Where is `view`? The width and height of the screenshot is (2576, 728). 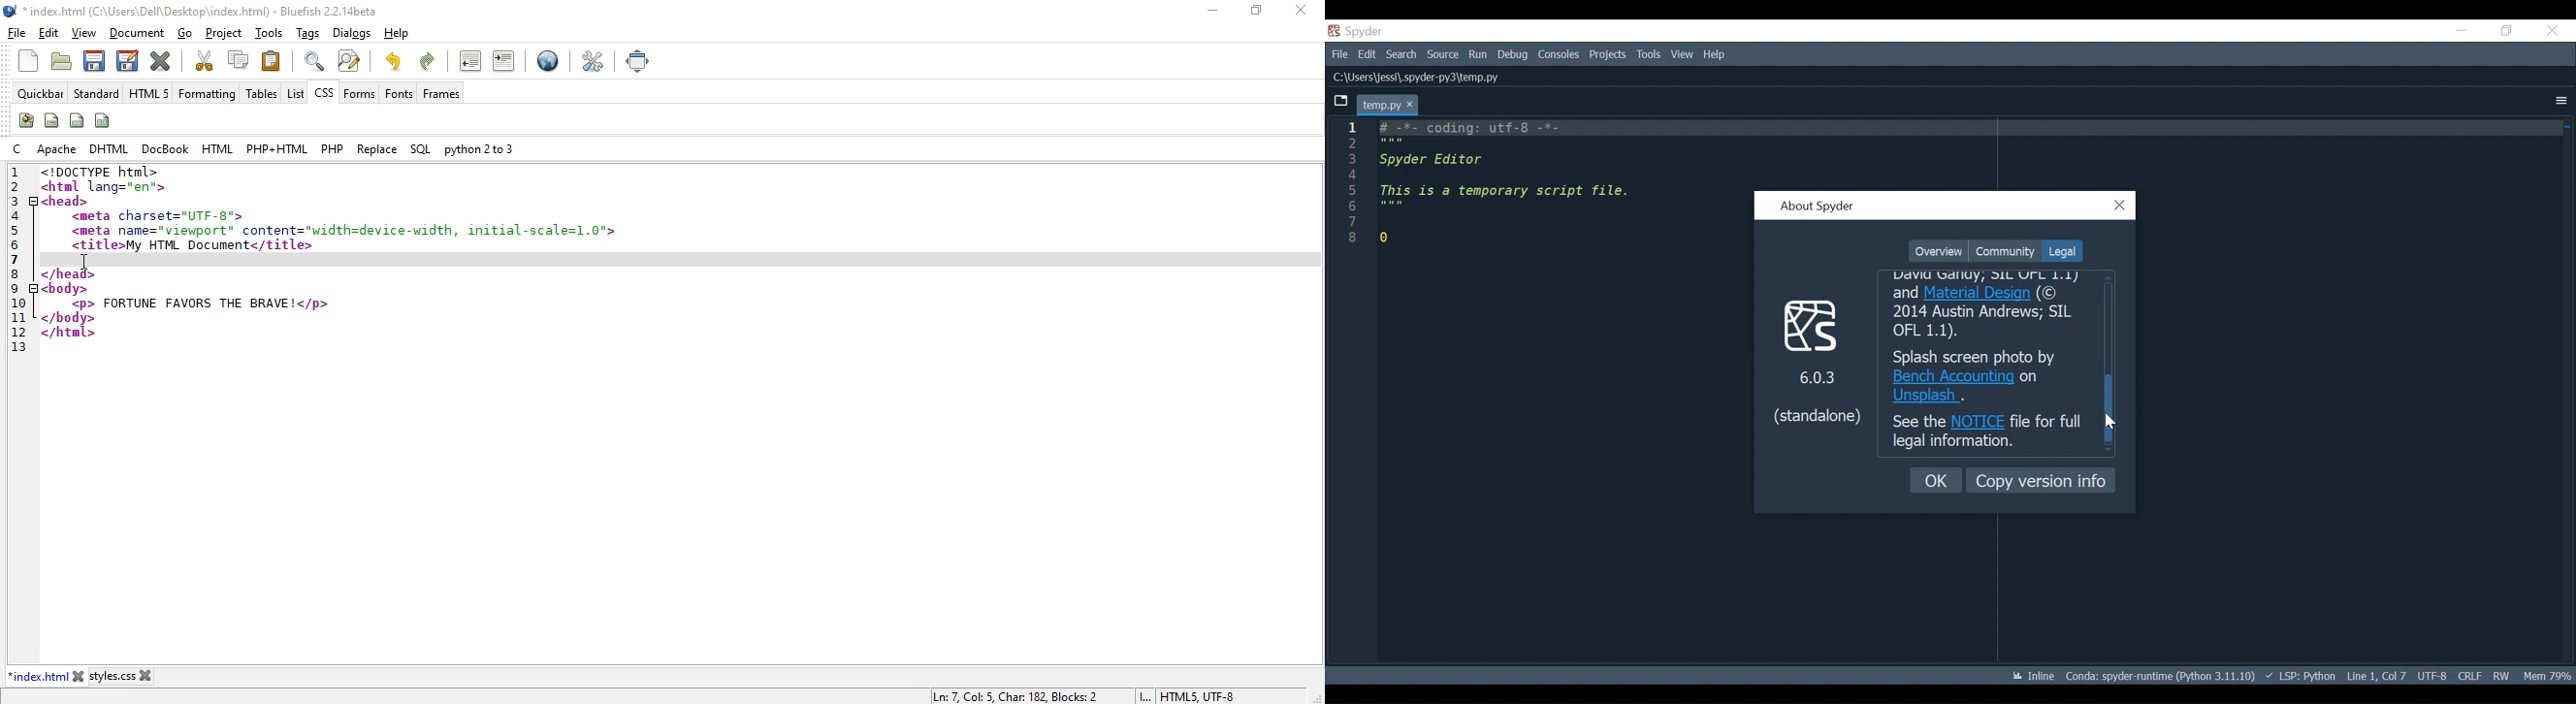 view is located at coordinates (85, 33).